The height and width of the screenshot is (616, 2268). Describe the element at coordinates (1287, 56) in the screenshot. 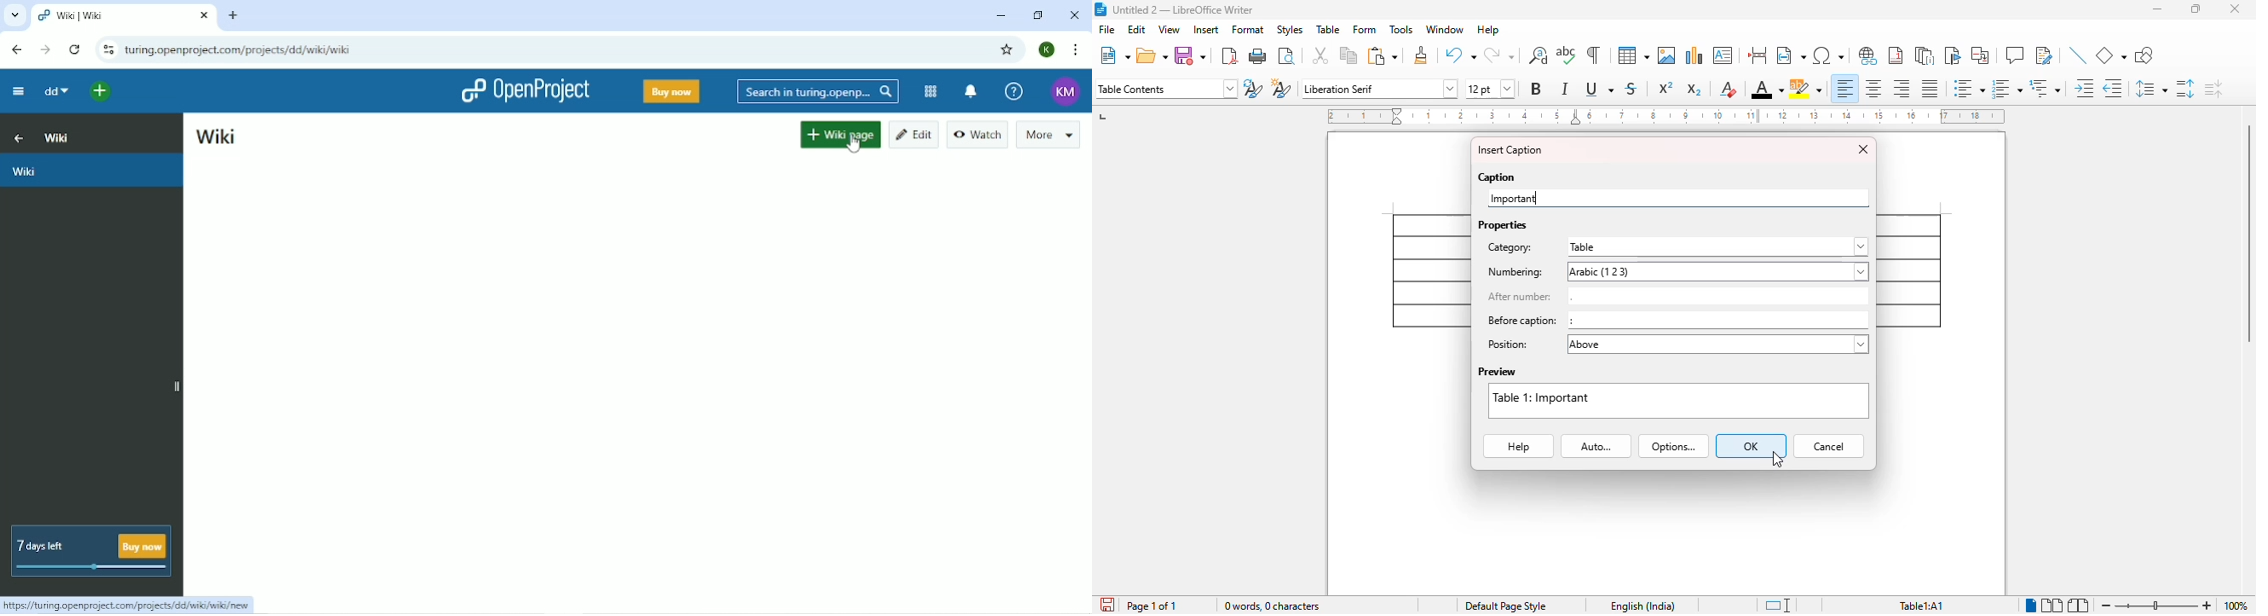

I see `toggle print preview` at that location.